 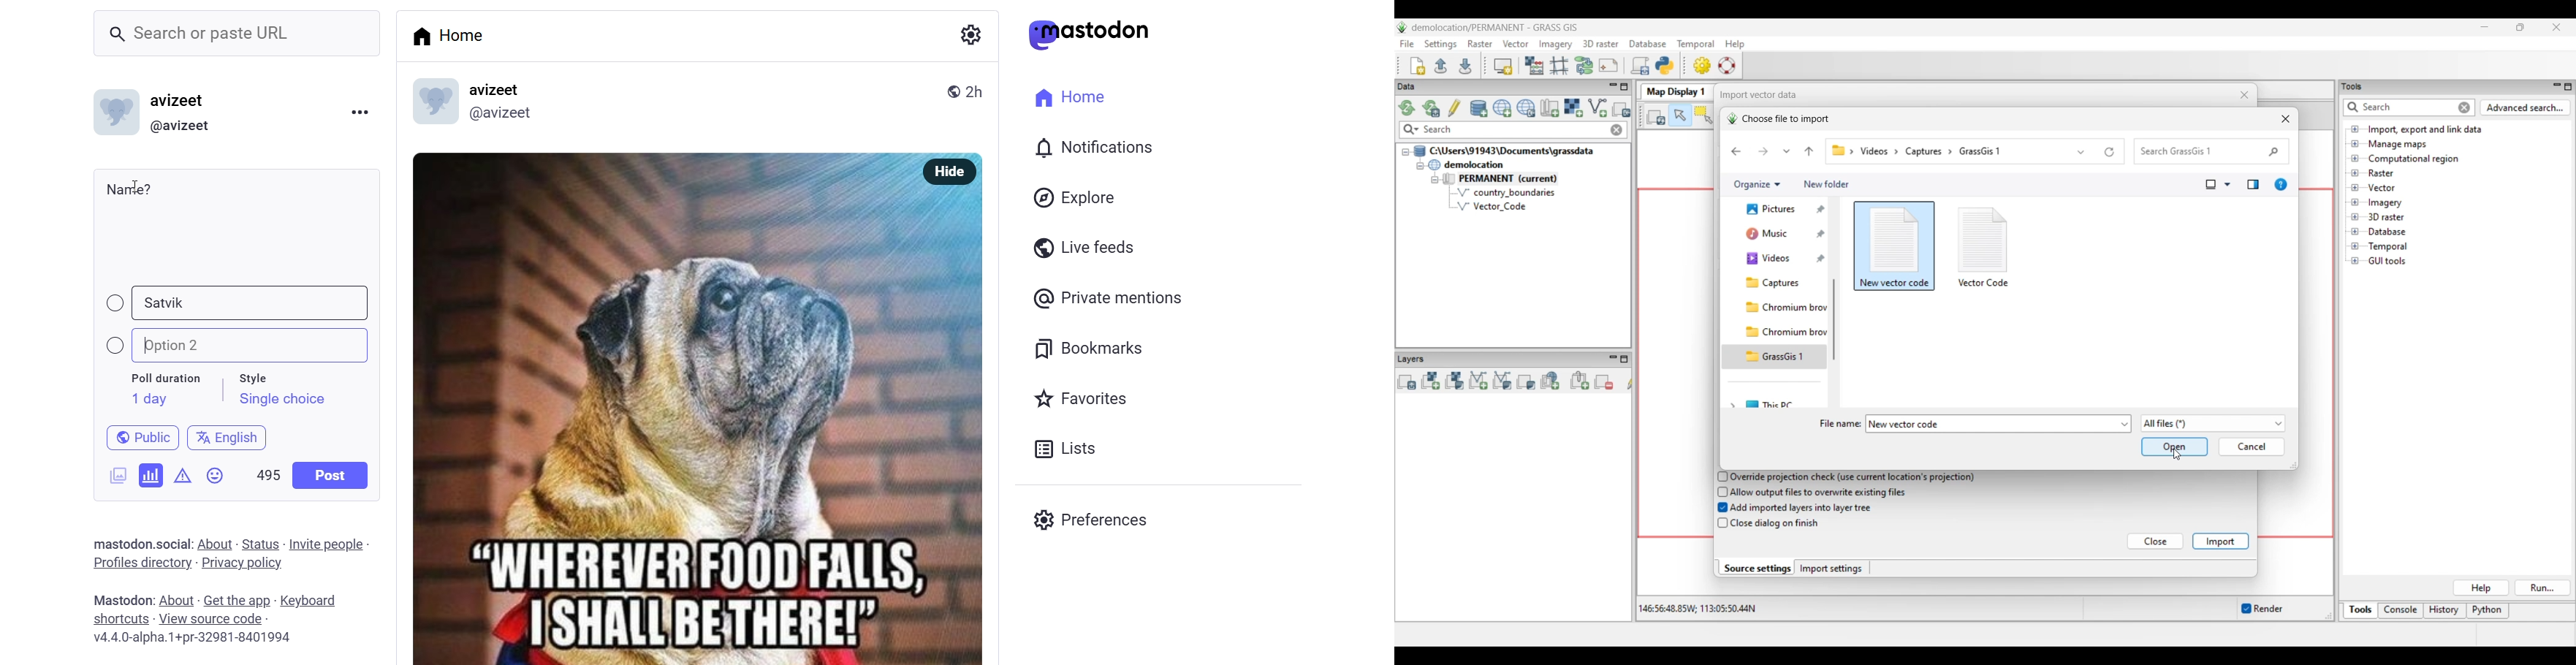 What do you see at coordinates (180, 126) in the screenshot?
I see `@avizeet` at bounding box center [180, 126].